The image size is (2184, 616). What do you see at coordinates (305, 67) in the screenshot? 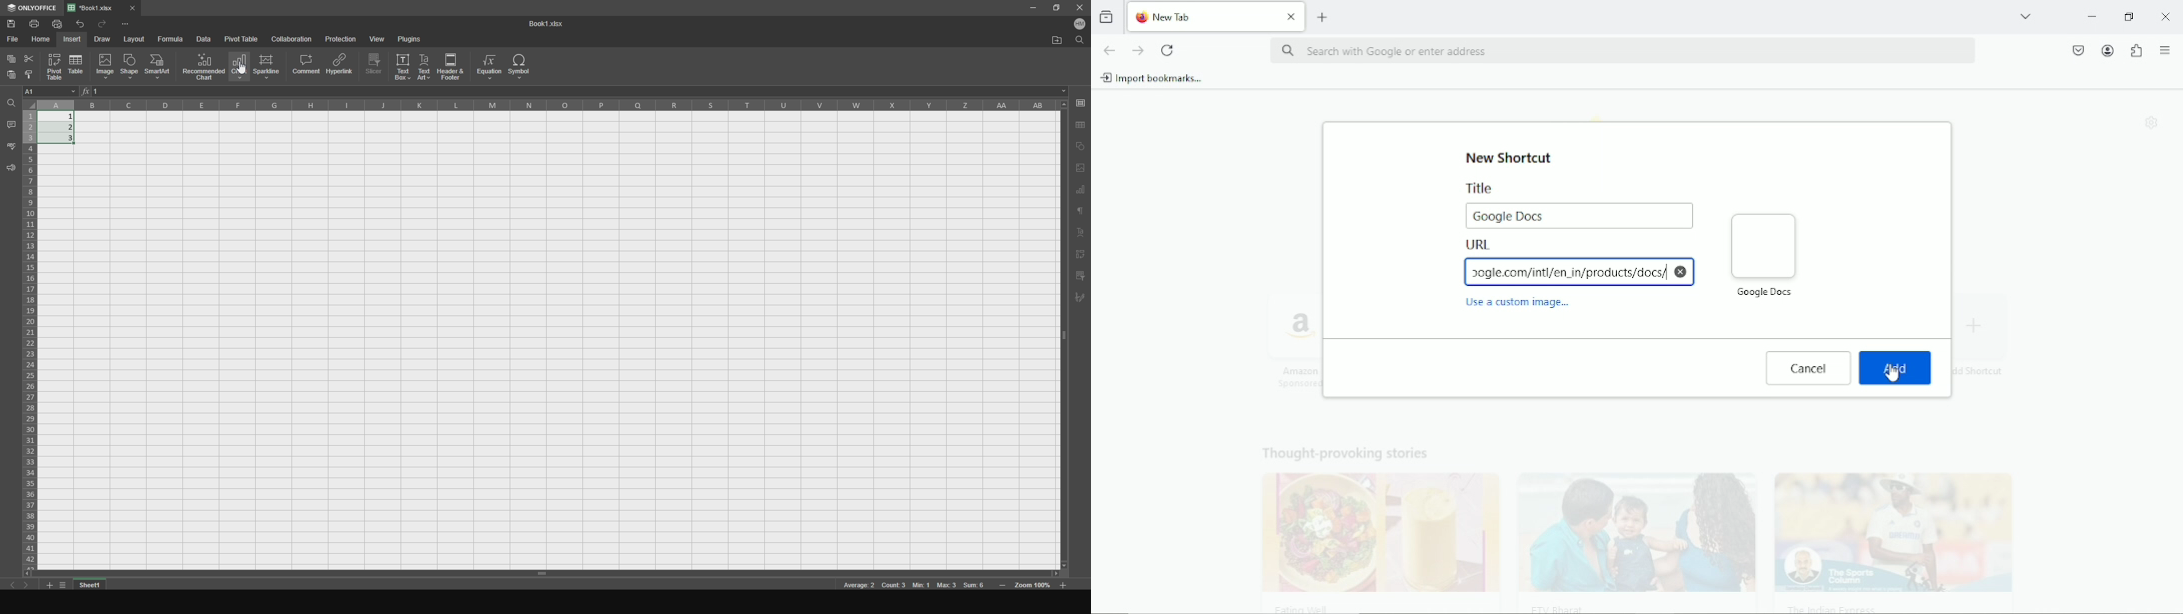
I see `comment` at bounding box center [305, 67].